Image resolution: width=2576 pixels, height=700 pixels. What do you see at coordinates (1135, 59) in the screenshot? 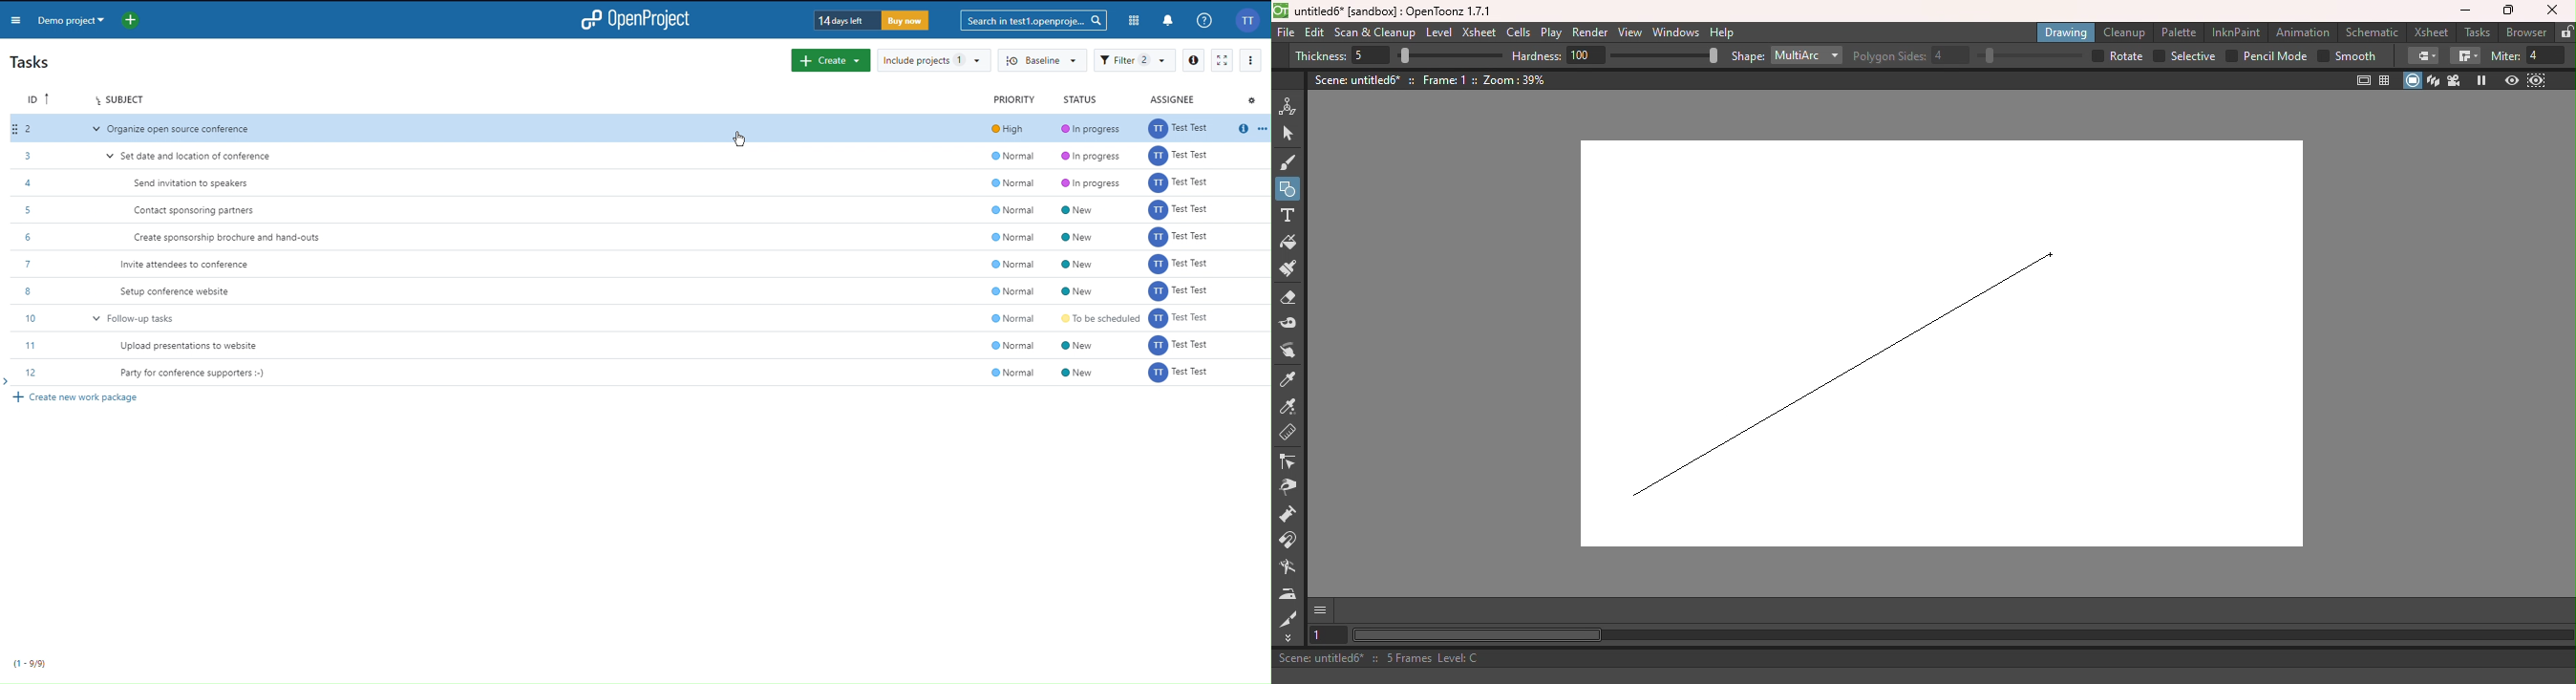
I see `Filter` at bounding box center [1135, 59].